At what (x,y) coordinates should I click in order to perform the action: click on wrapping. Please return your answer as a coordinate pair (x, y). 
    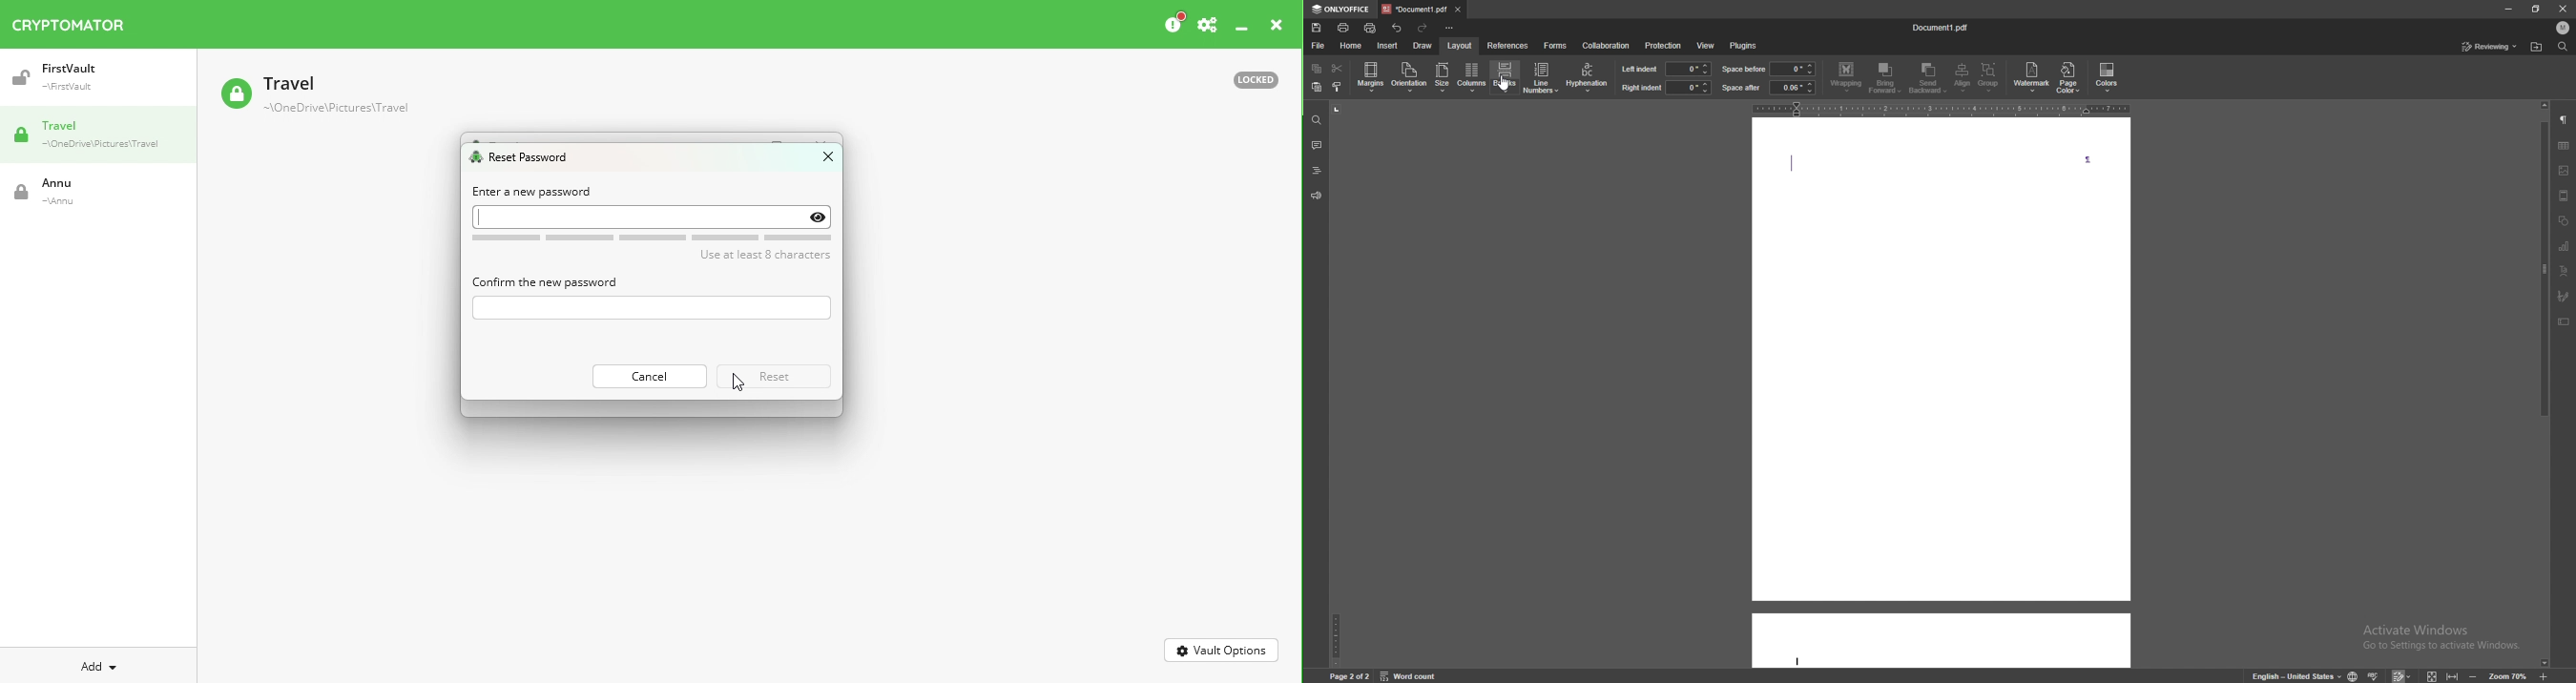
    Looking at the image, I should click on (1847, 78).